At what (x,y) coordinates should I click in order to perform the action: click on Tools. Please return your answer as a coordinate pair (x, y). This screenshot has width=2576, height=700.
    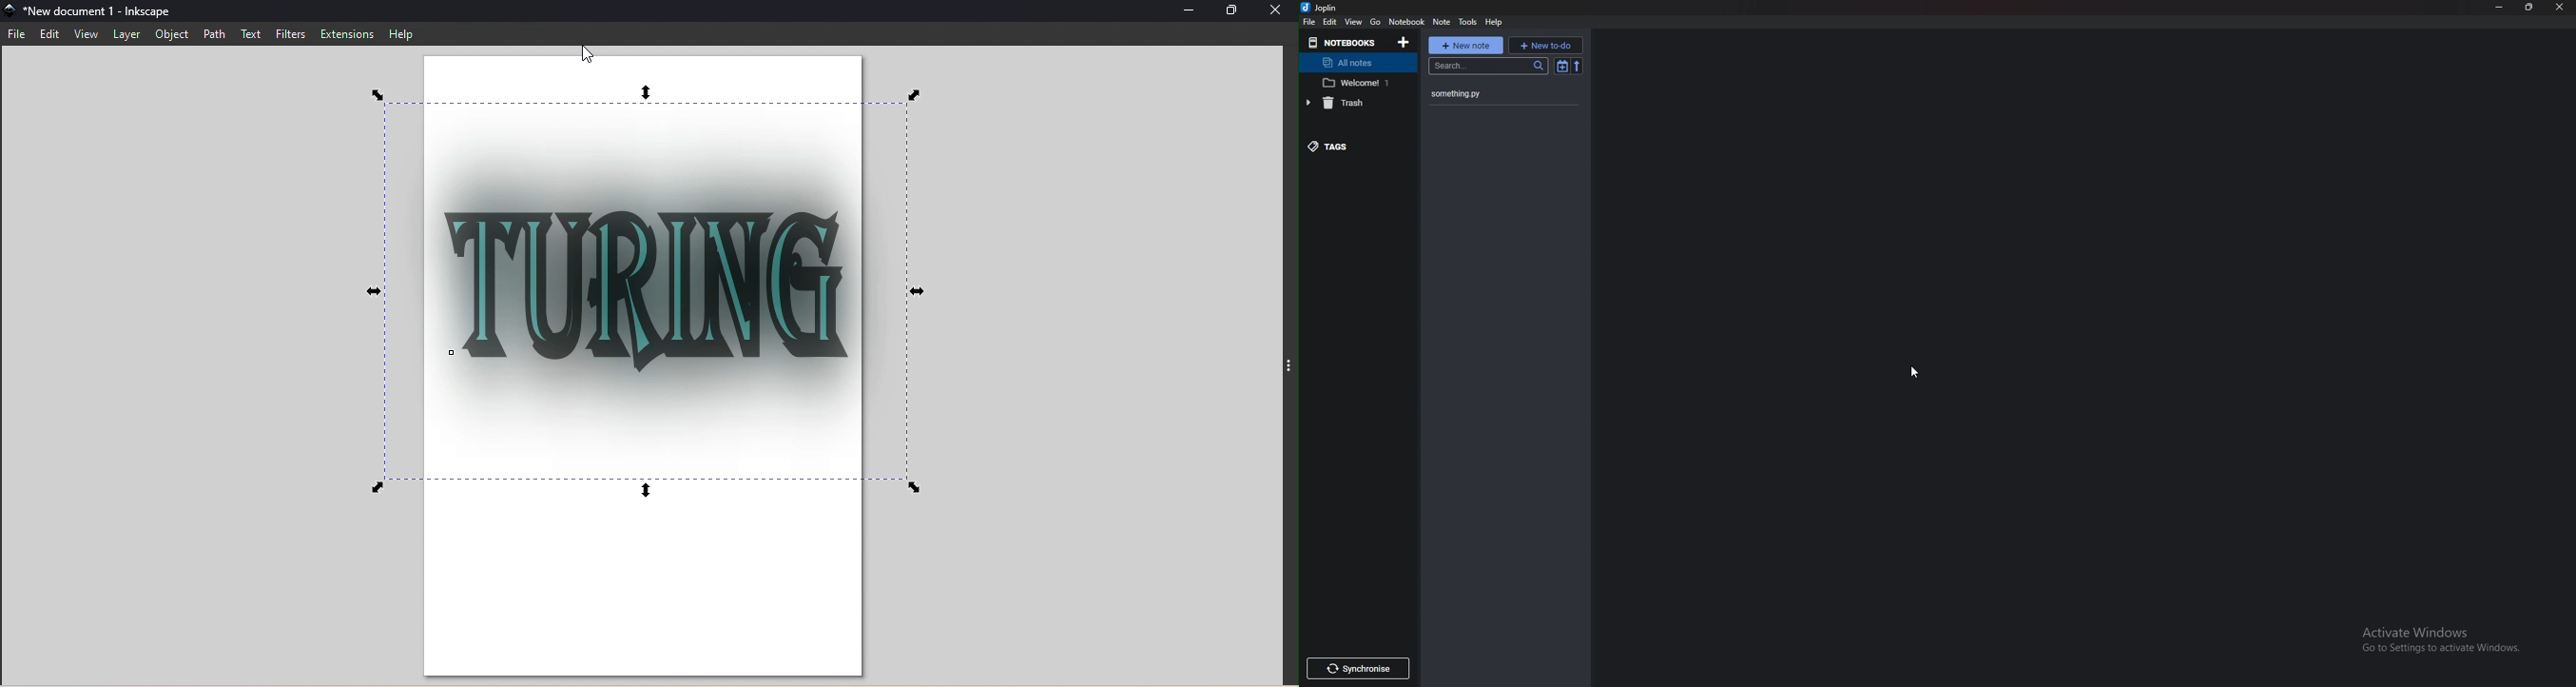
    Looking at the image, I should click on (1469, 20).